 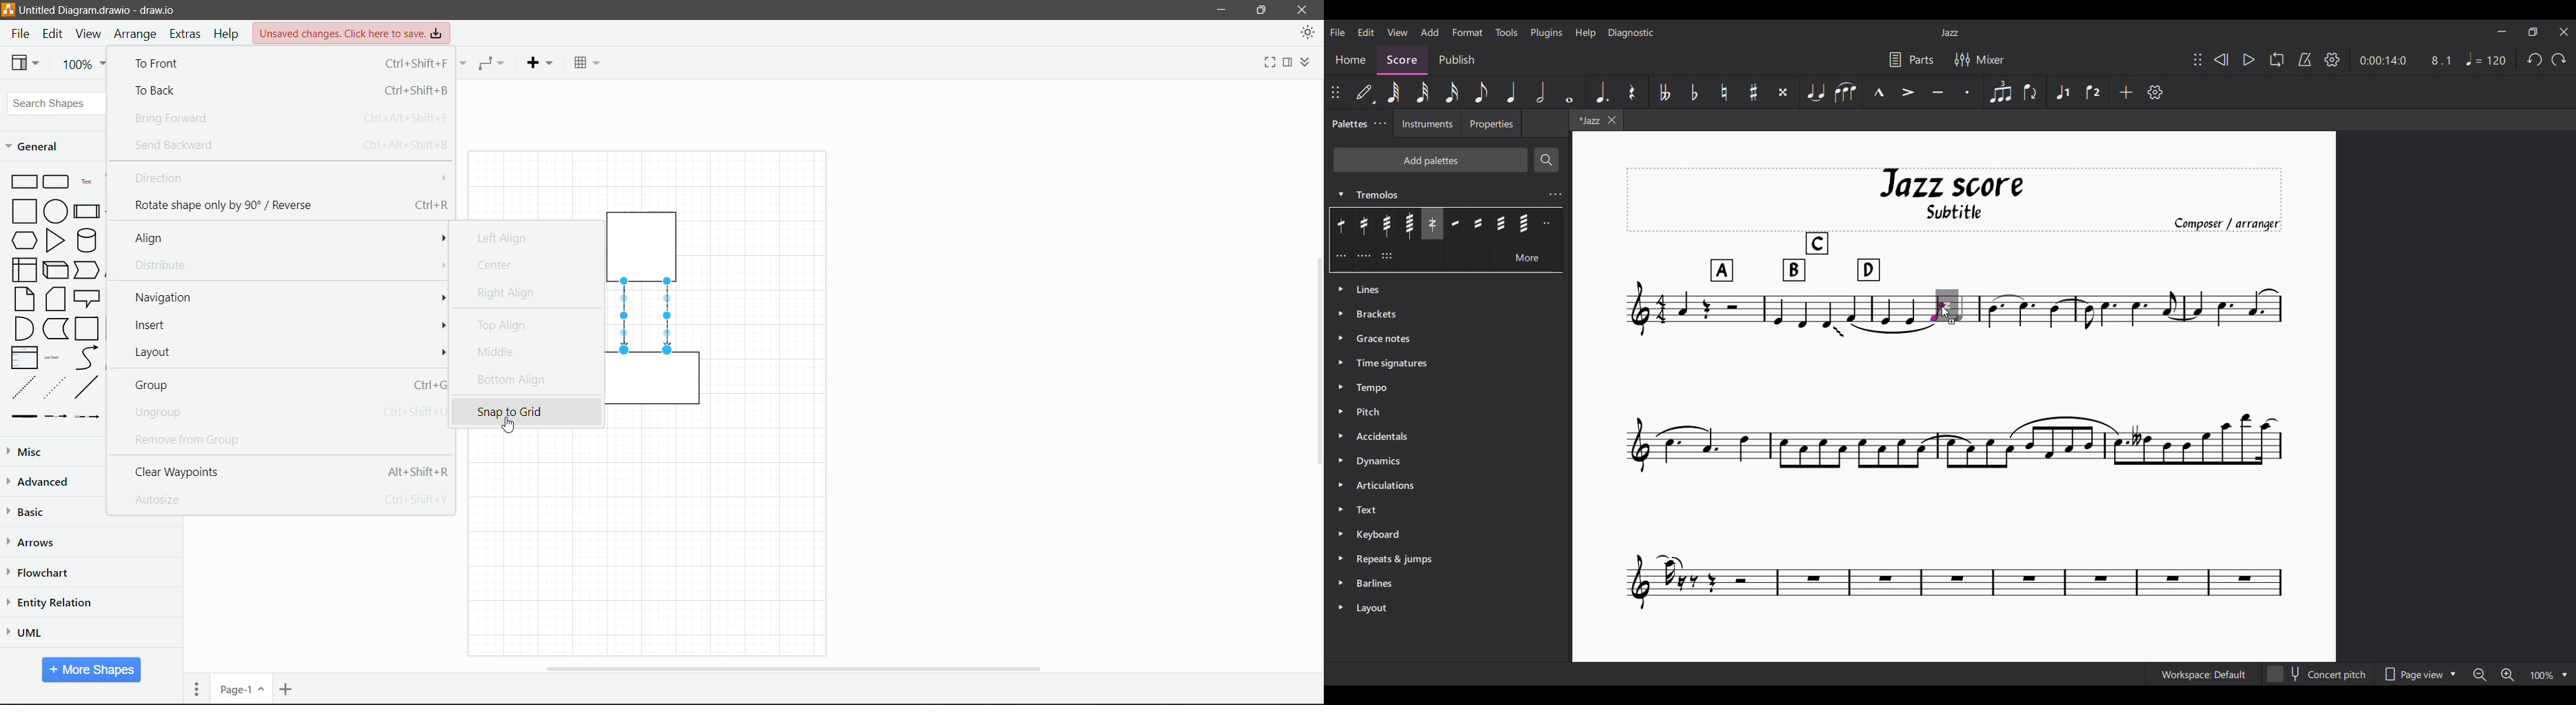 What do you see at coordinates (55, 210) in the screenshot?
I see `Circle` at bounding box center [55, 210].